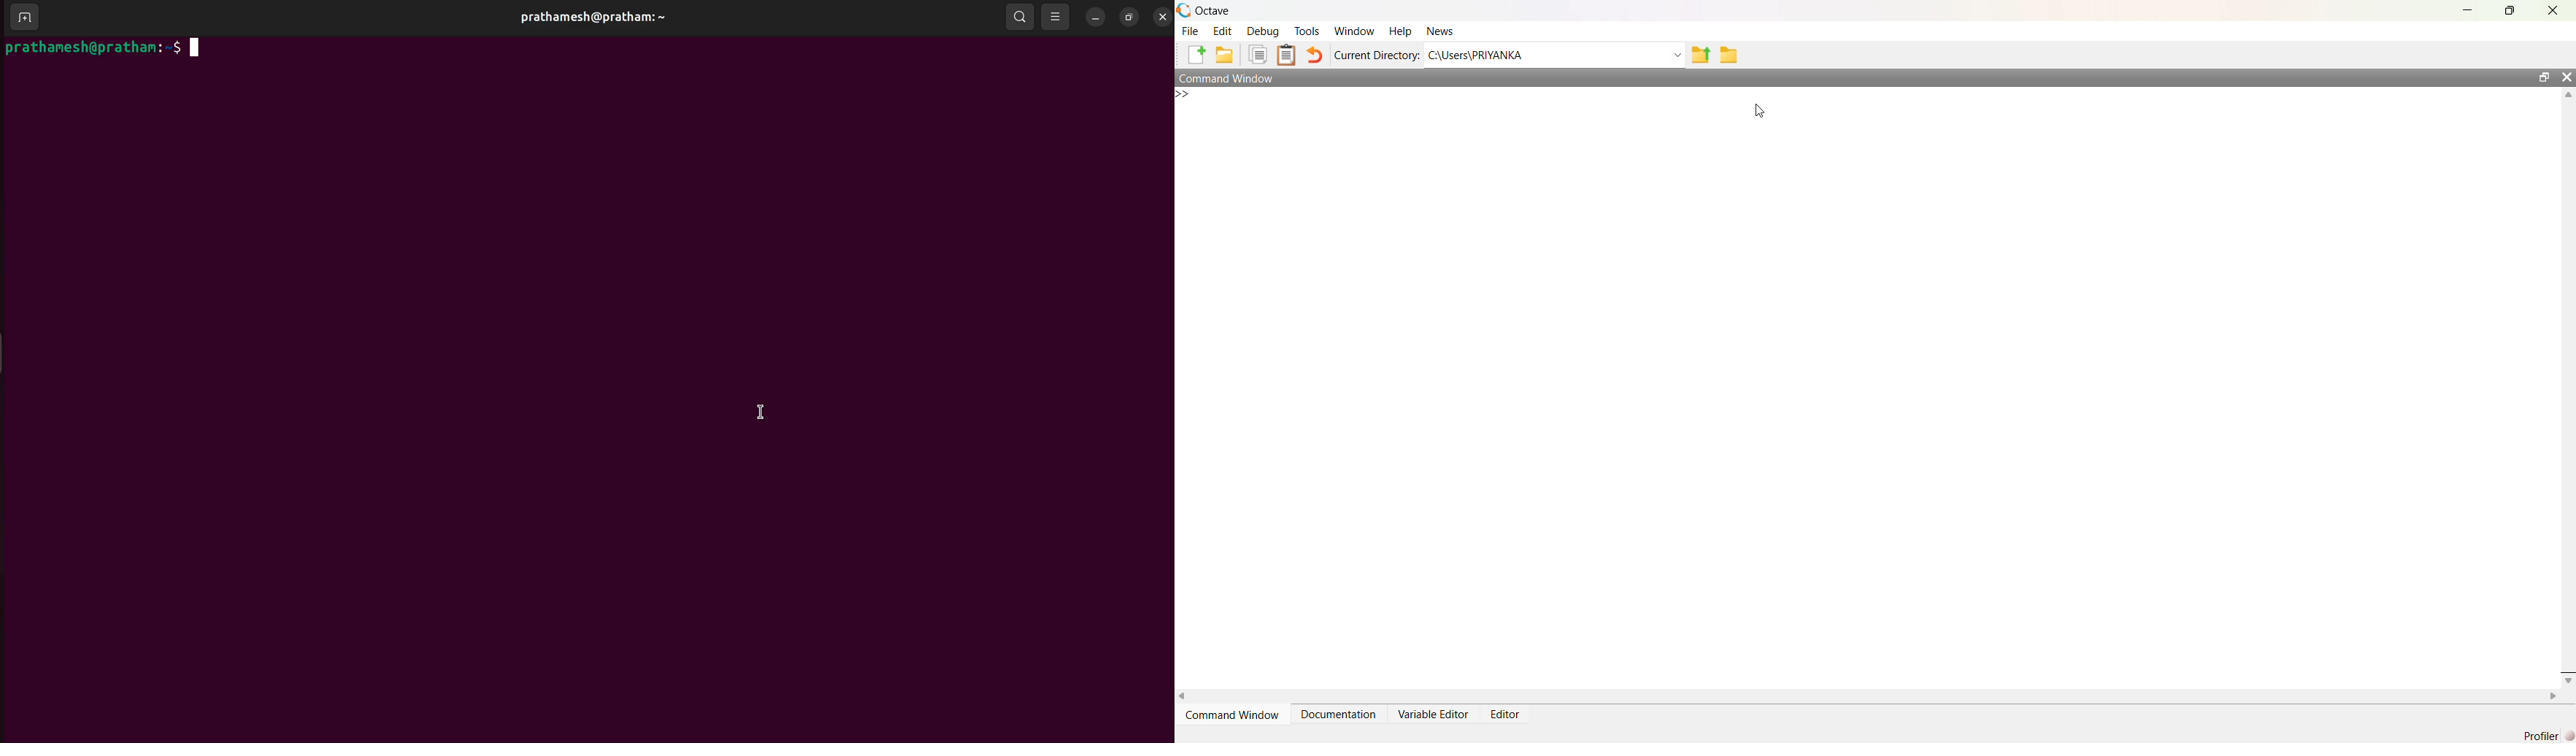 The image size is (2576, 756). Describe the element at coordinates (1315, 57) in the screenshot. I see `revert` at that location.